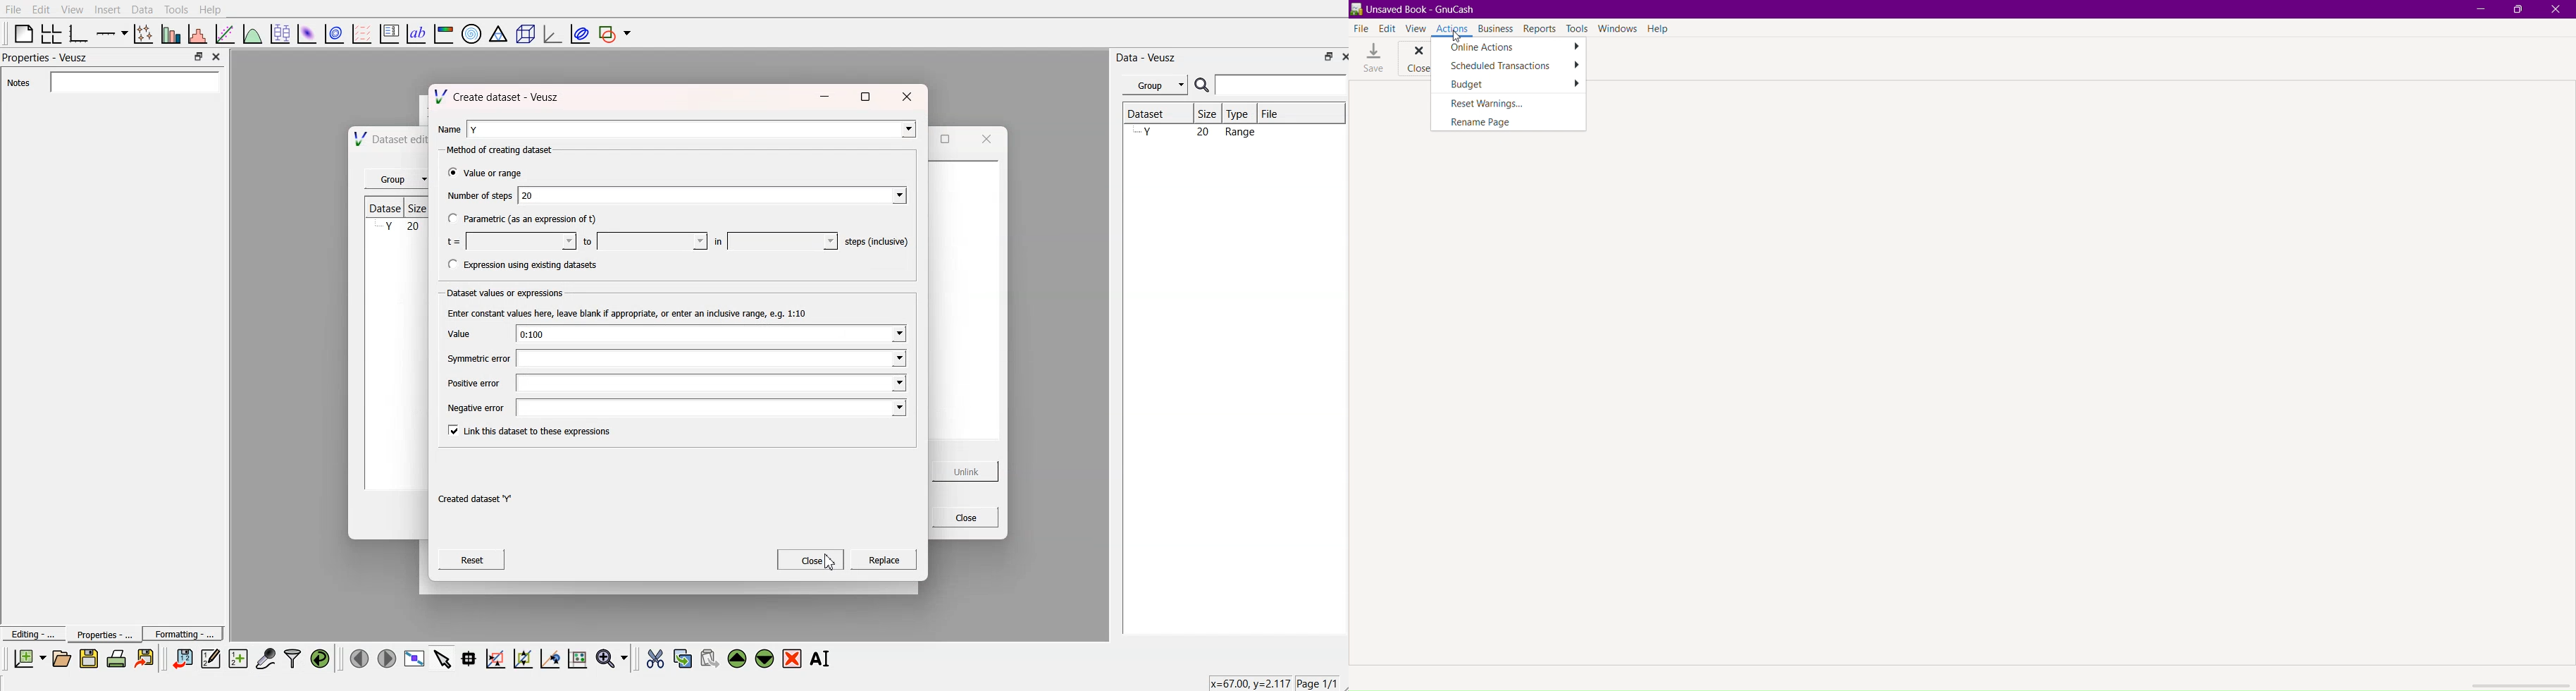 The width and height of the screenshot is (2576, 700). What do you see at coordinates (507, 240) in the screenshot?
I see `t=` at bounding box center [507, 240].